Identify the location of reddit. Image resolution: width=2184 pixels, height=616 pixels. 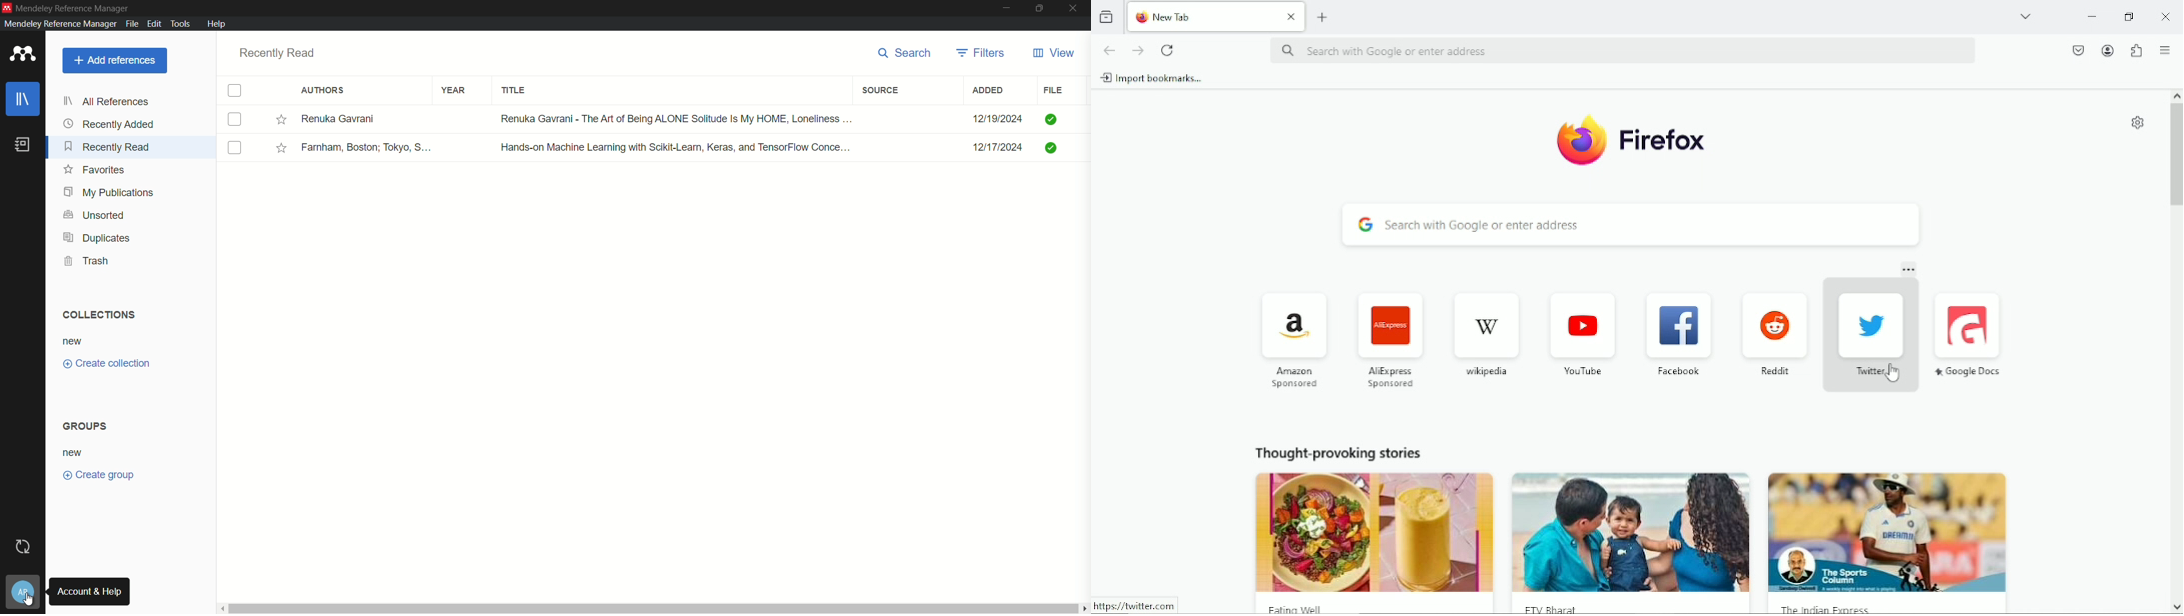
(1773, 334).